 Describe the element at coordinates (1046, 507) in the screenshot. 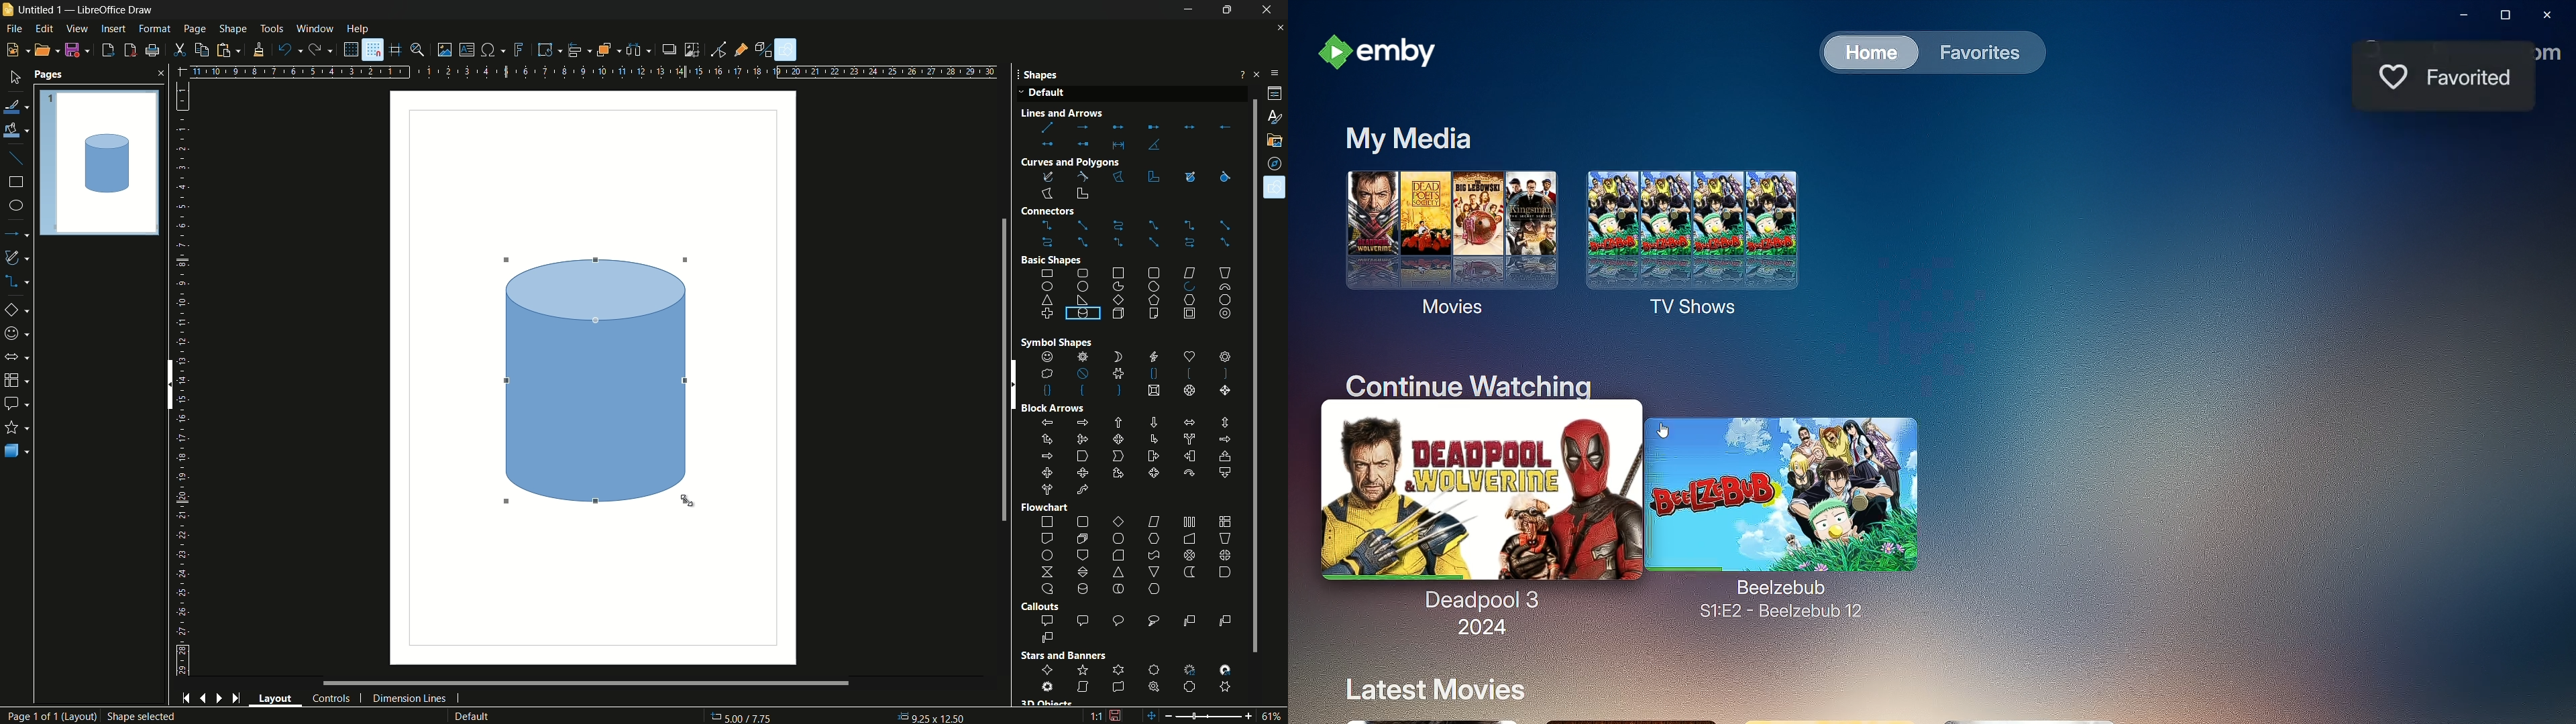

I see `Flowchart` at that location.